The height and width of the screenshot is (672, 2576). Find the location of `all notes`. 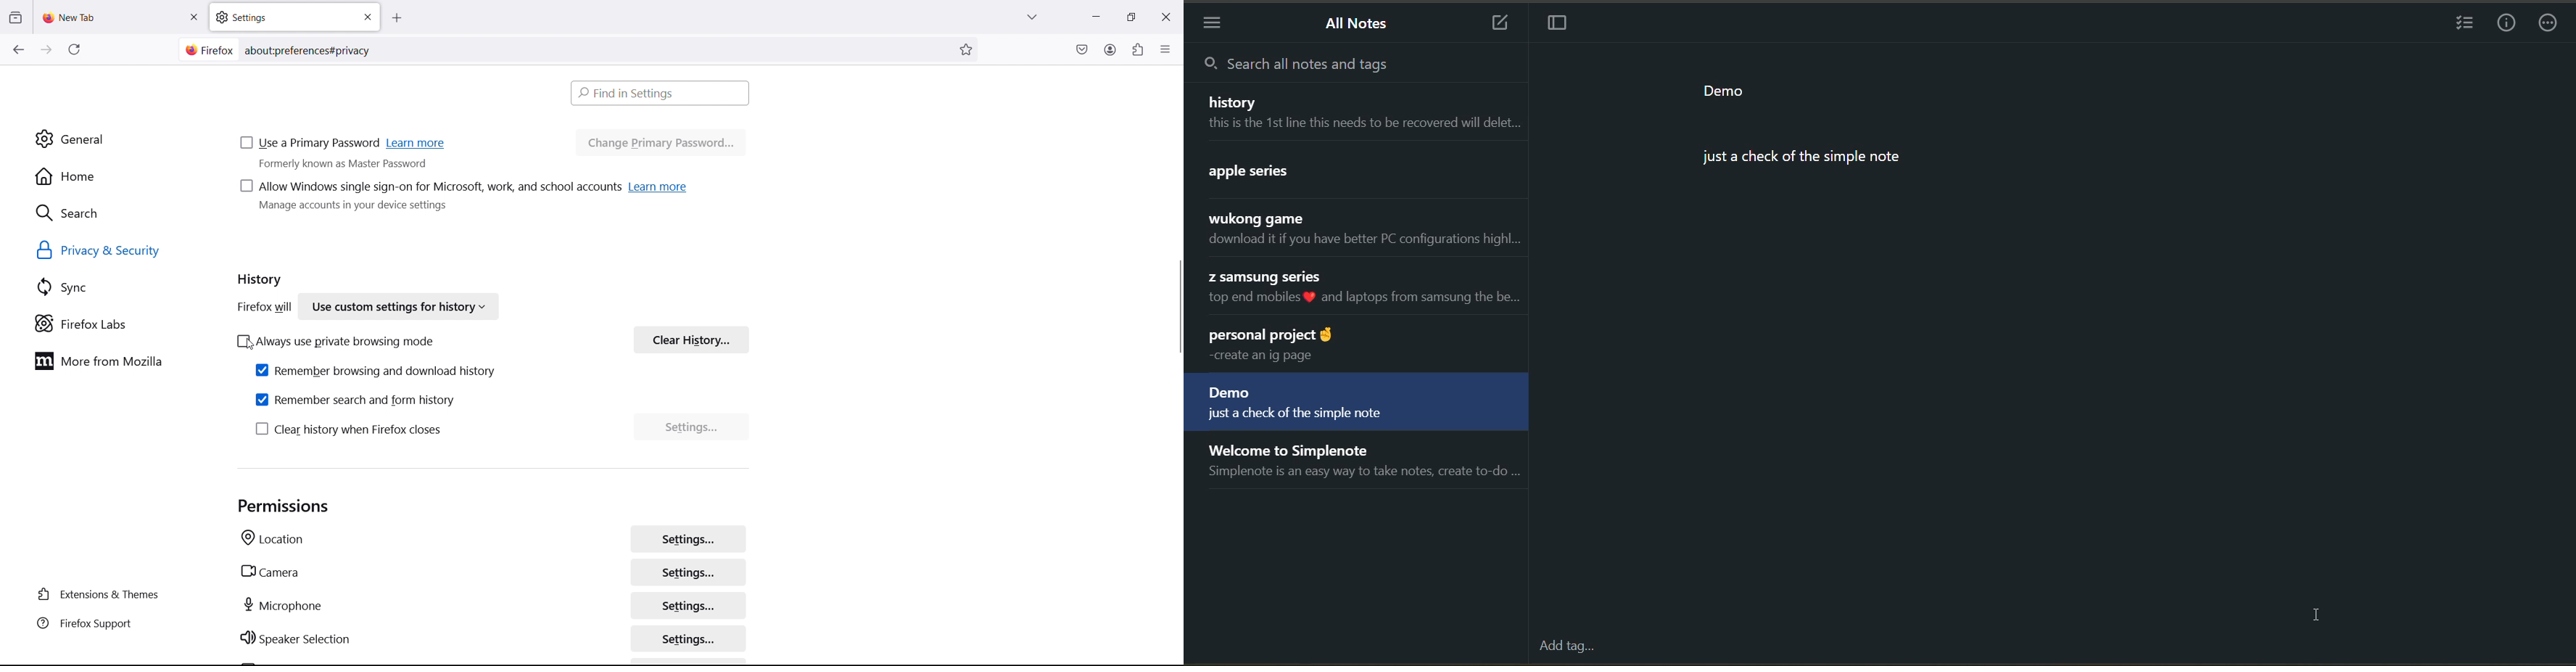

all notes is located at coordinates (1361, 25).